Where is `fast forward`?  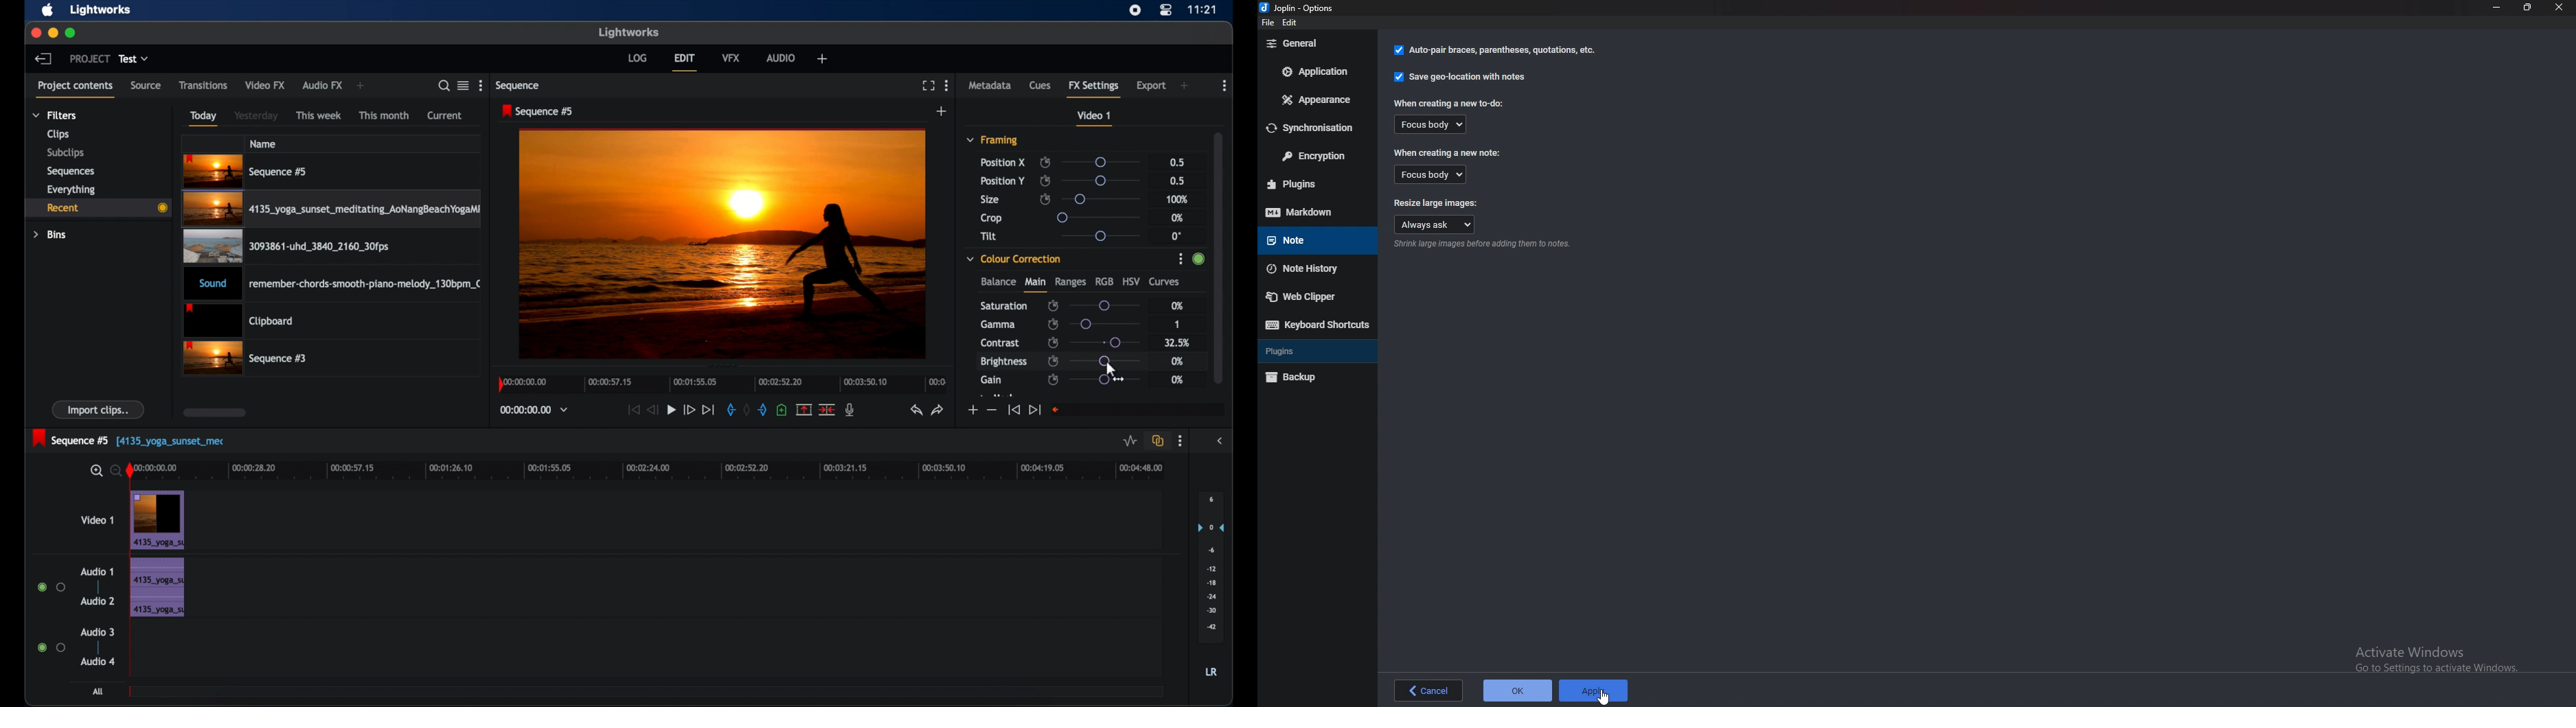 fast forward is located at coordinates (688, 409).